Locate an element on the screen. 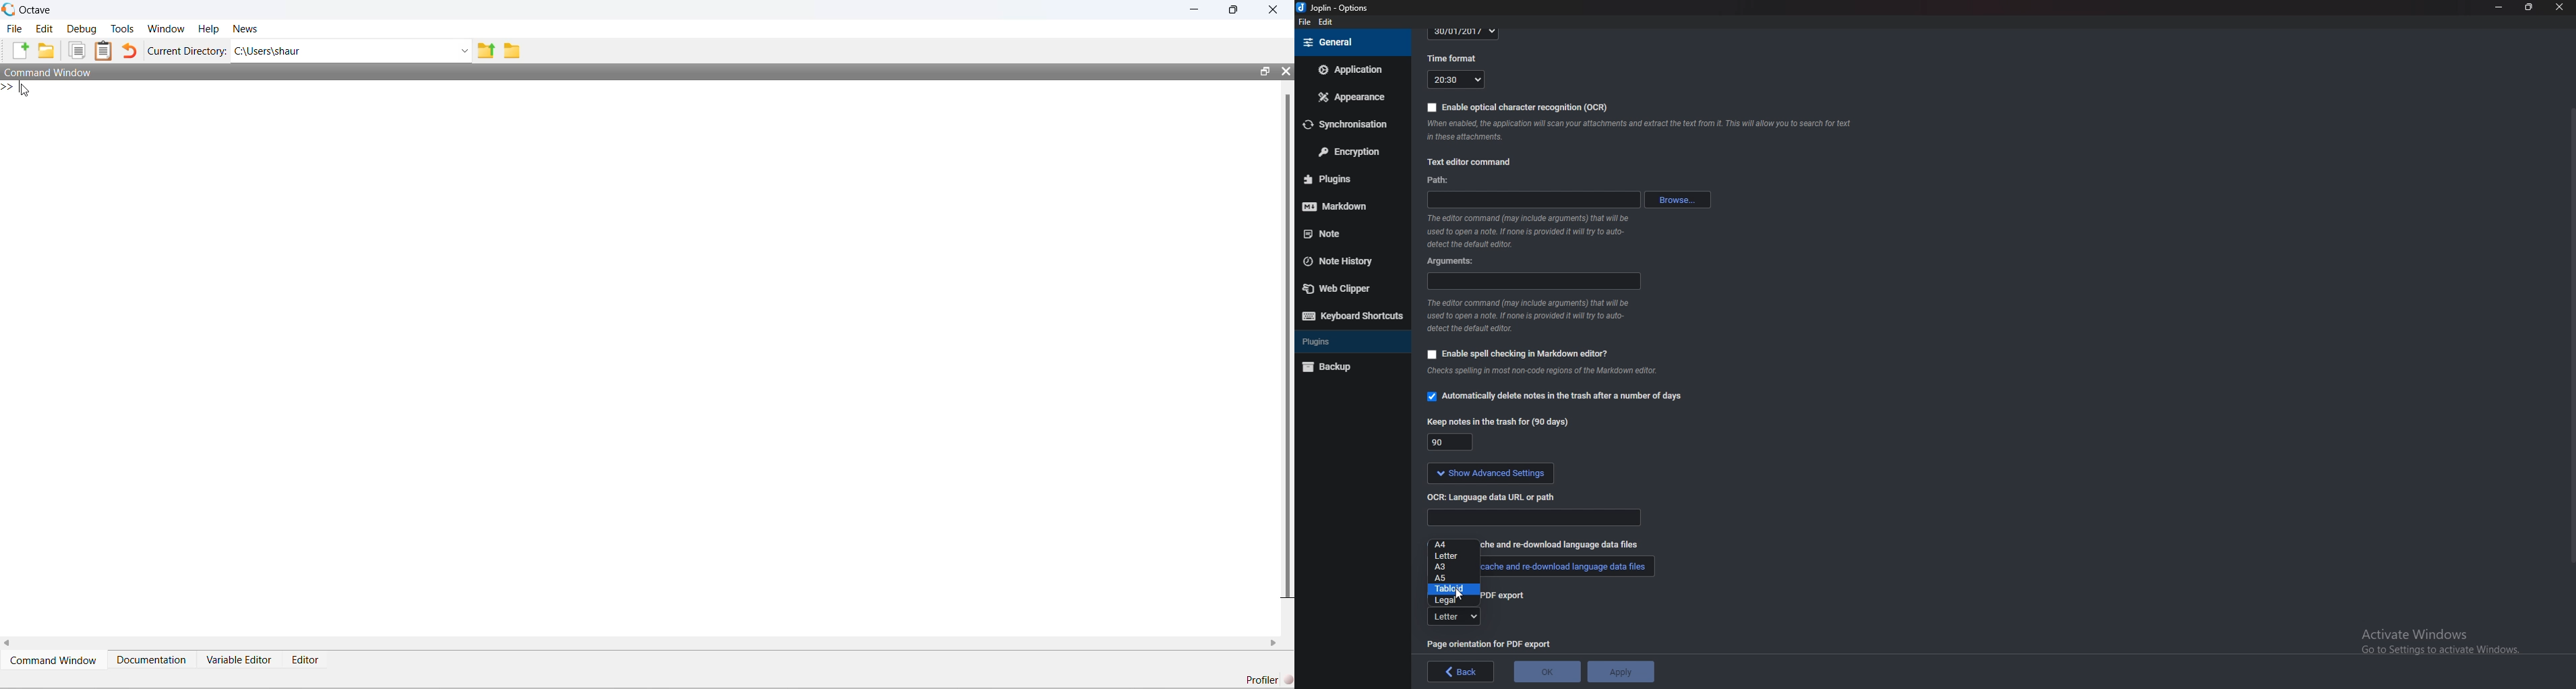 The width and height of the screenshot is (2576, 700). Keyboard shortcuts is located at coordinates (1352, 316).